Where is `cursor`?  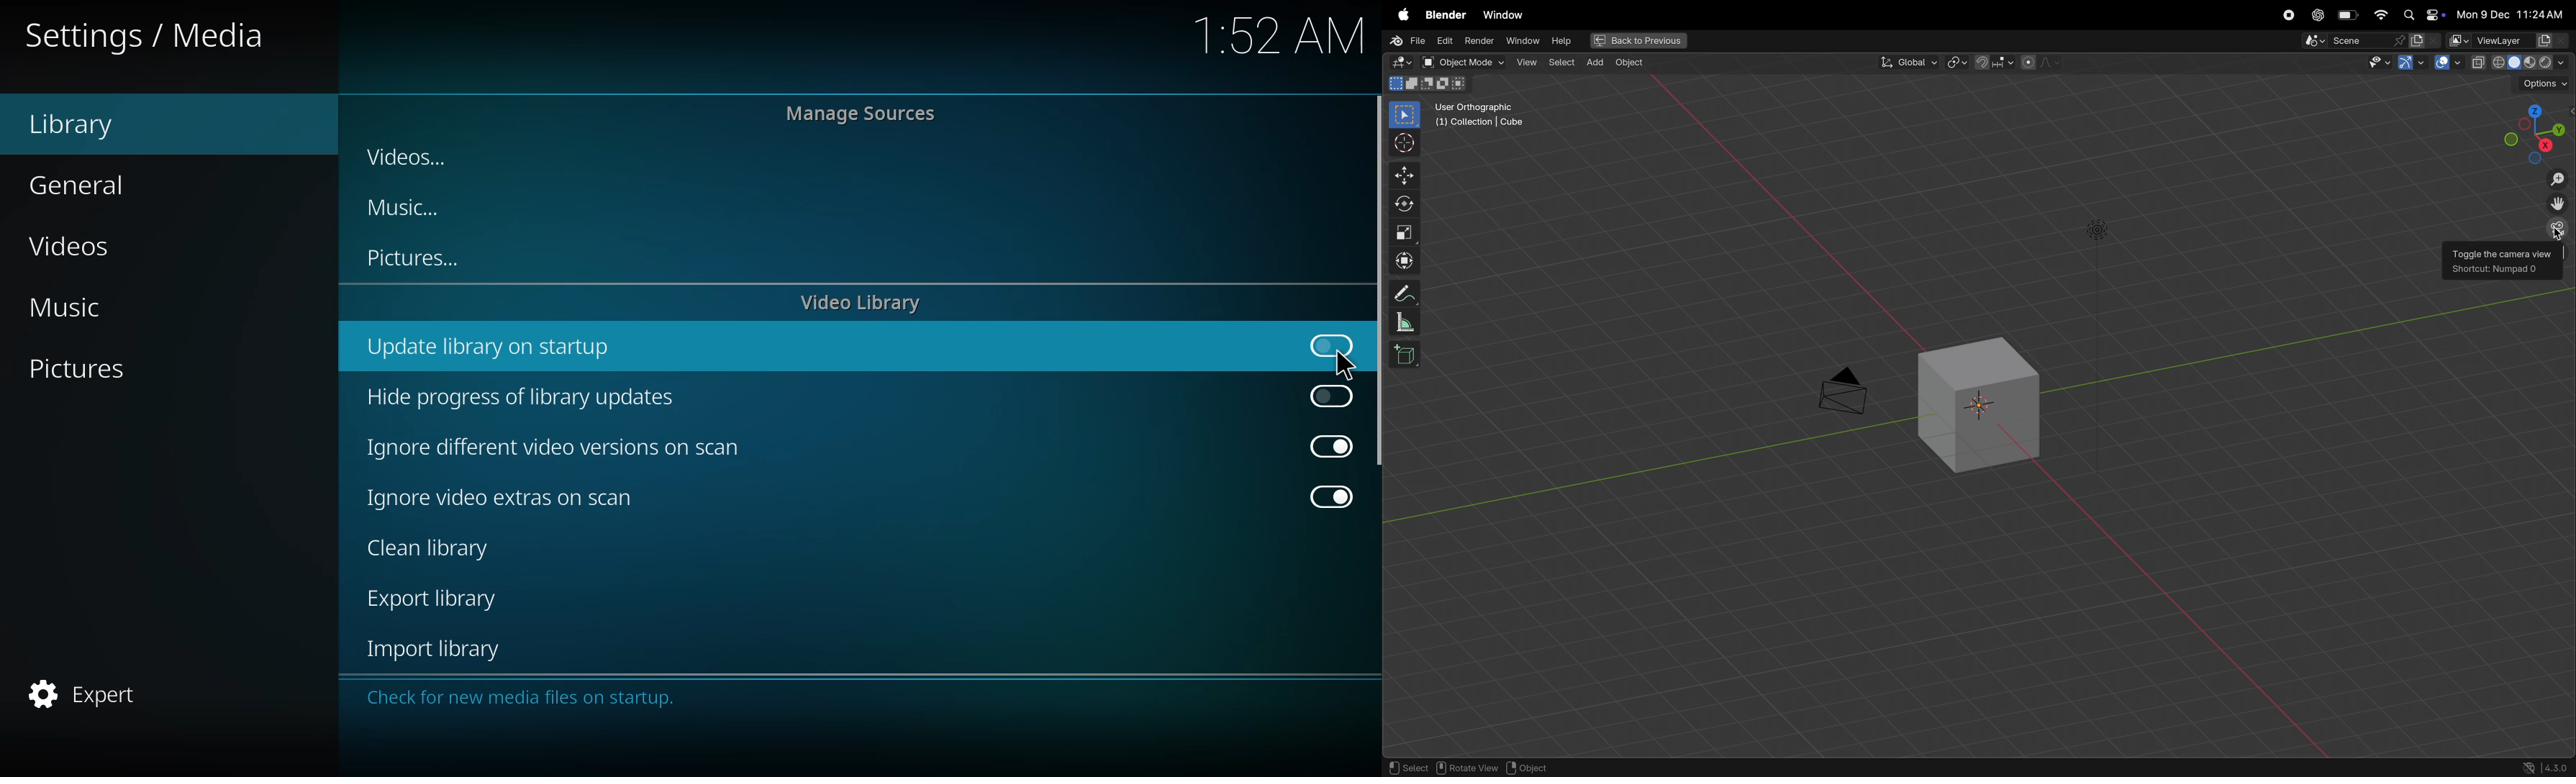 cursor is located at coordinates (1400, 143).